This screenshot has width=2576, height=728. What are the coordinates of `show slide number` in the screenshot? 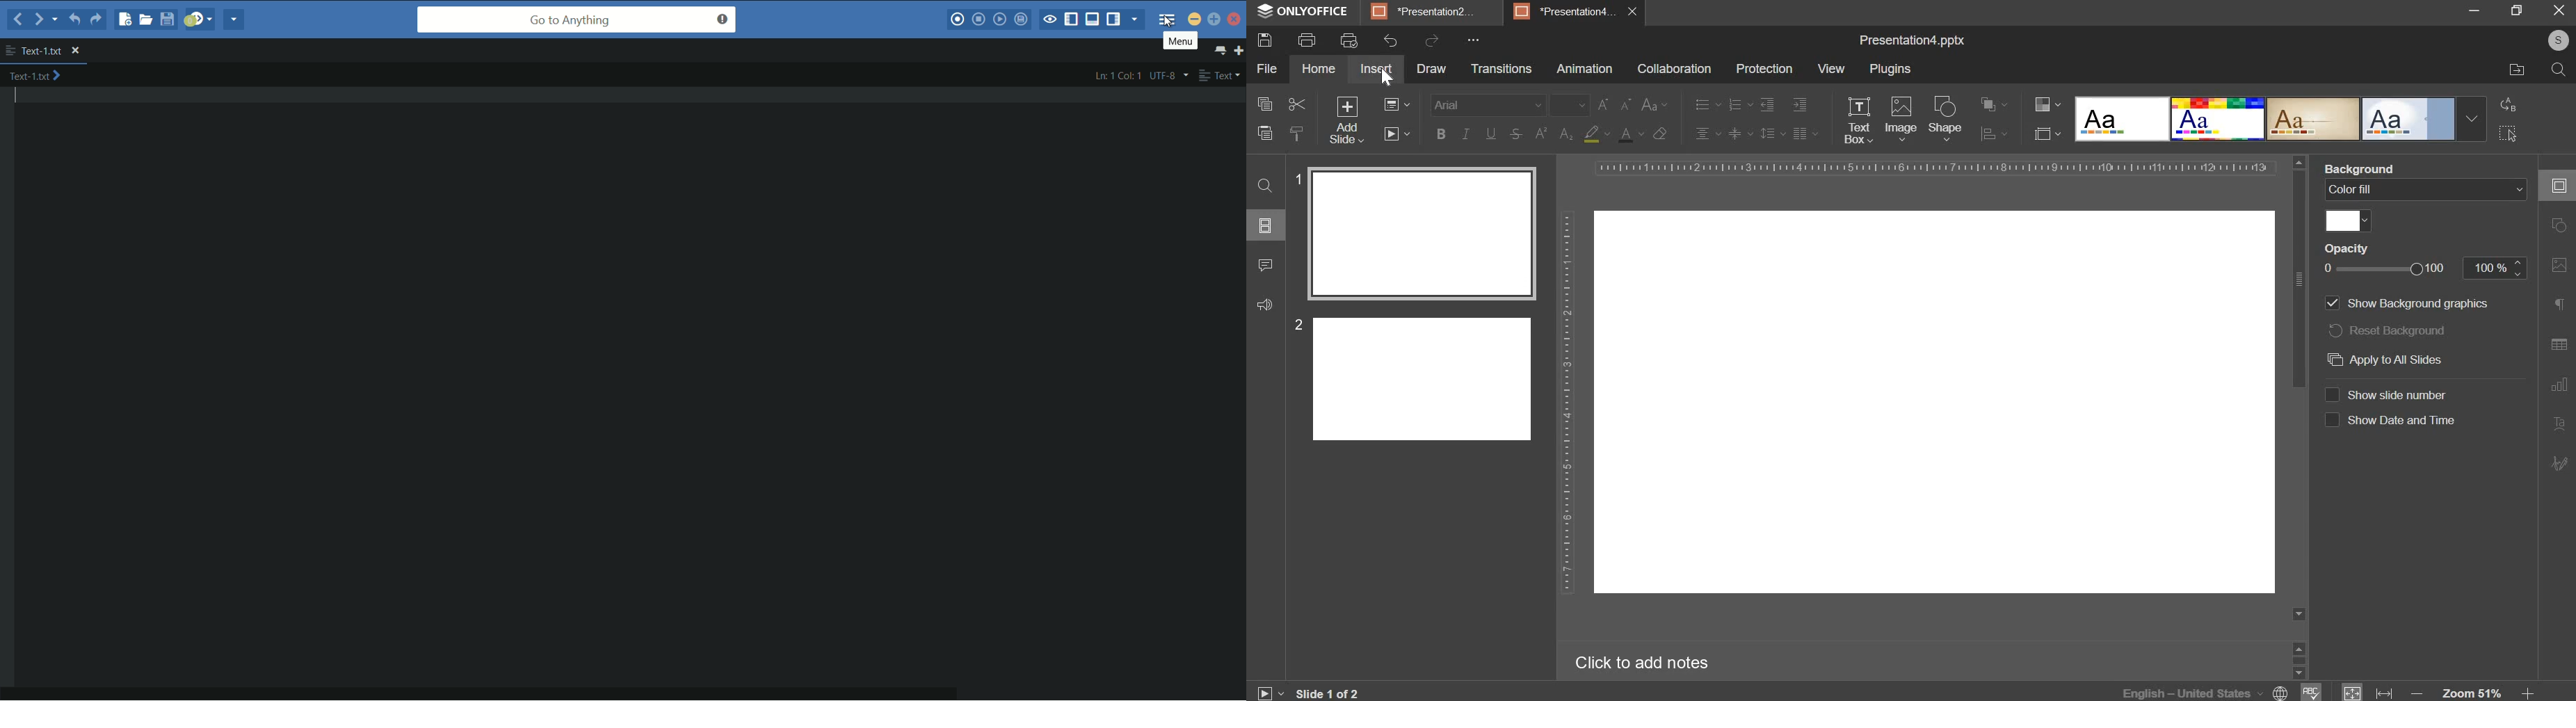 It's located at (2332, 396).